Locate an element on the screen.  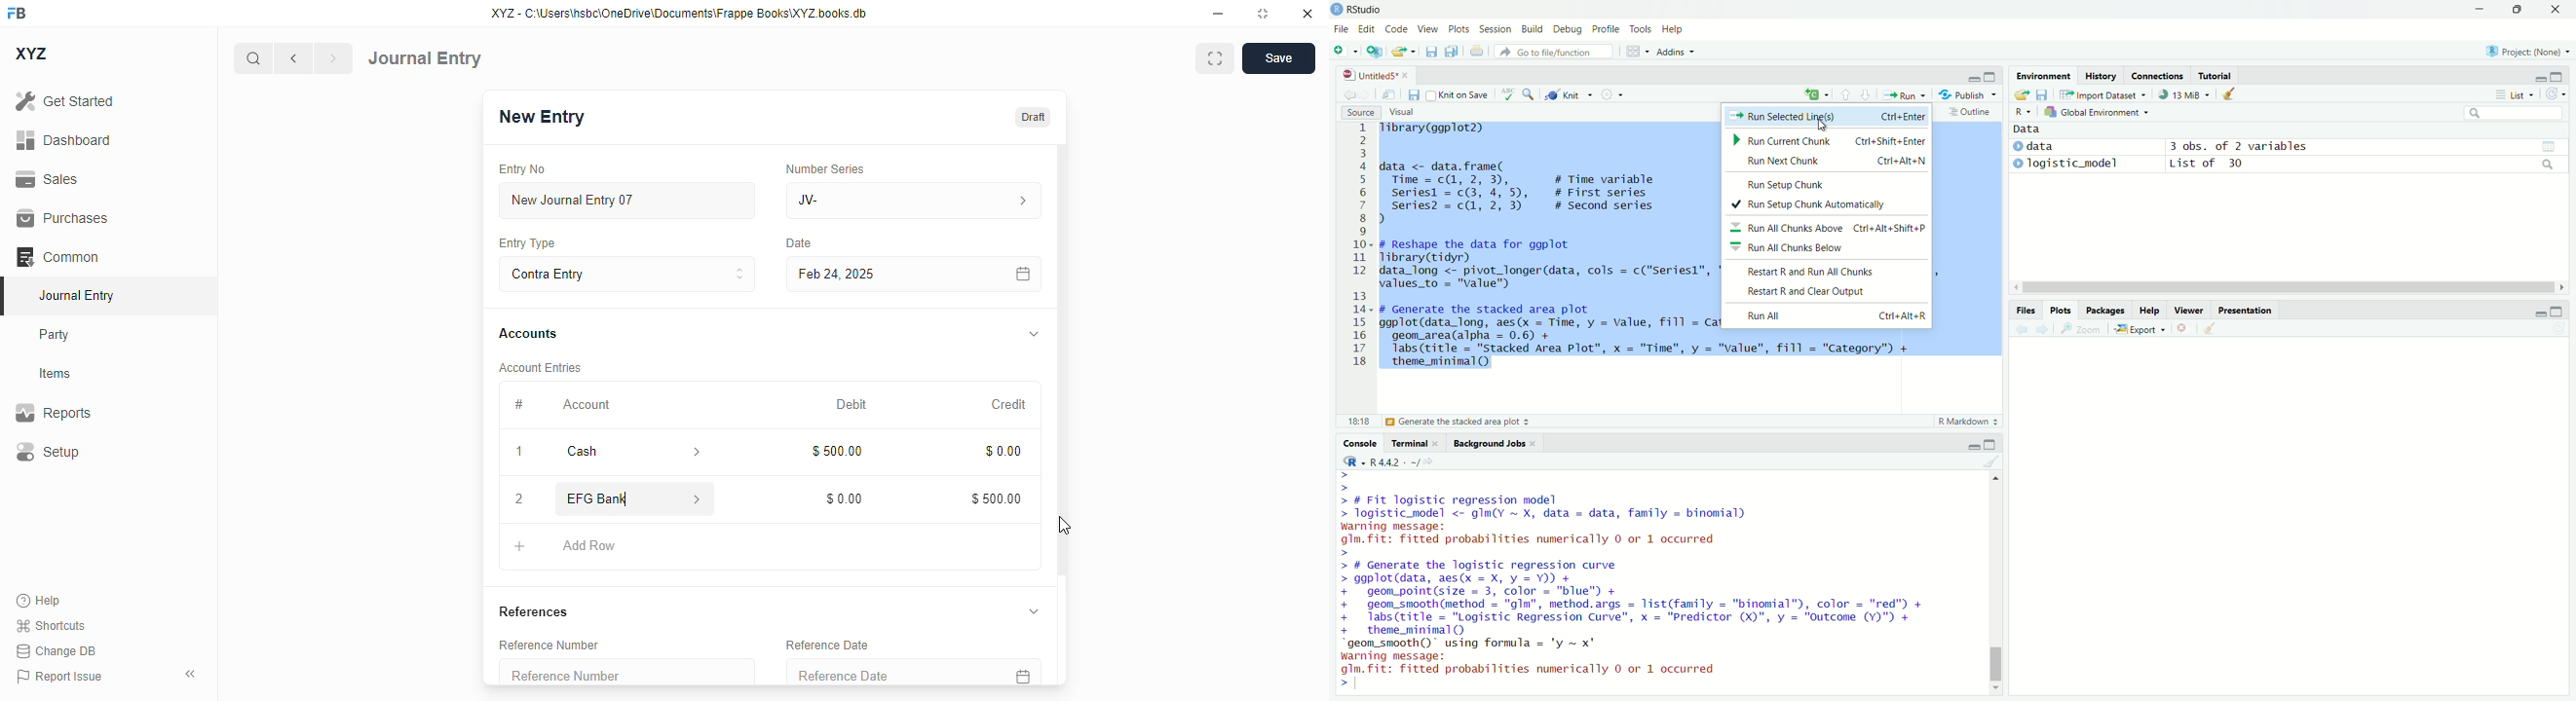
6:42 is located at coordinates (1357, 421).